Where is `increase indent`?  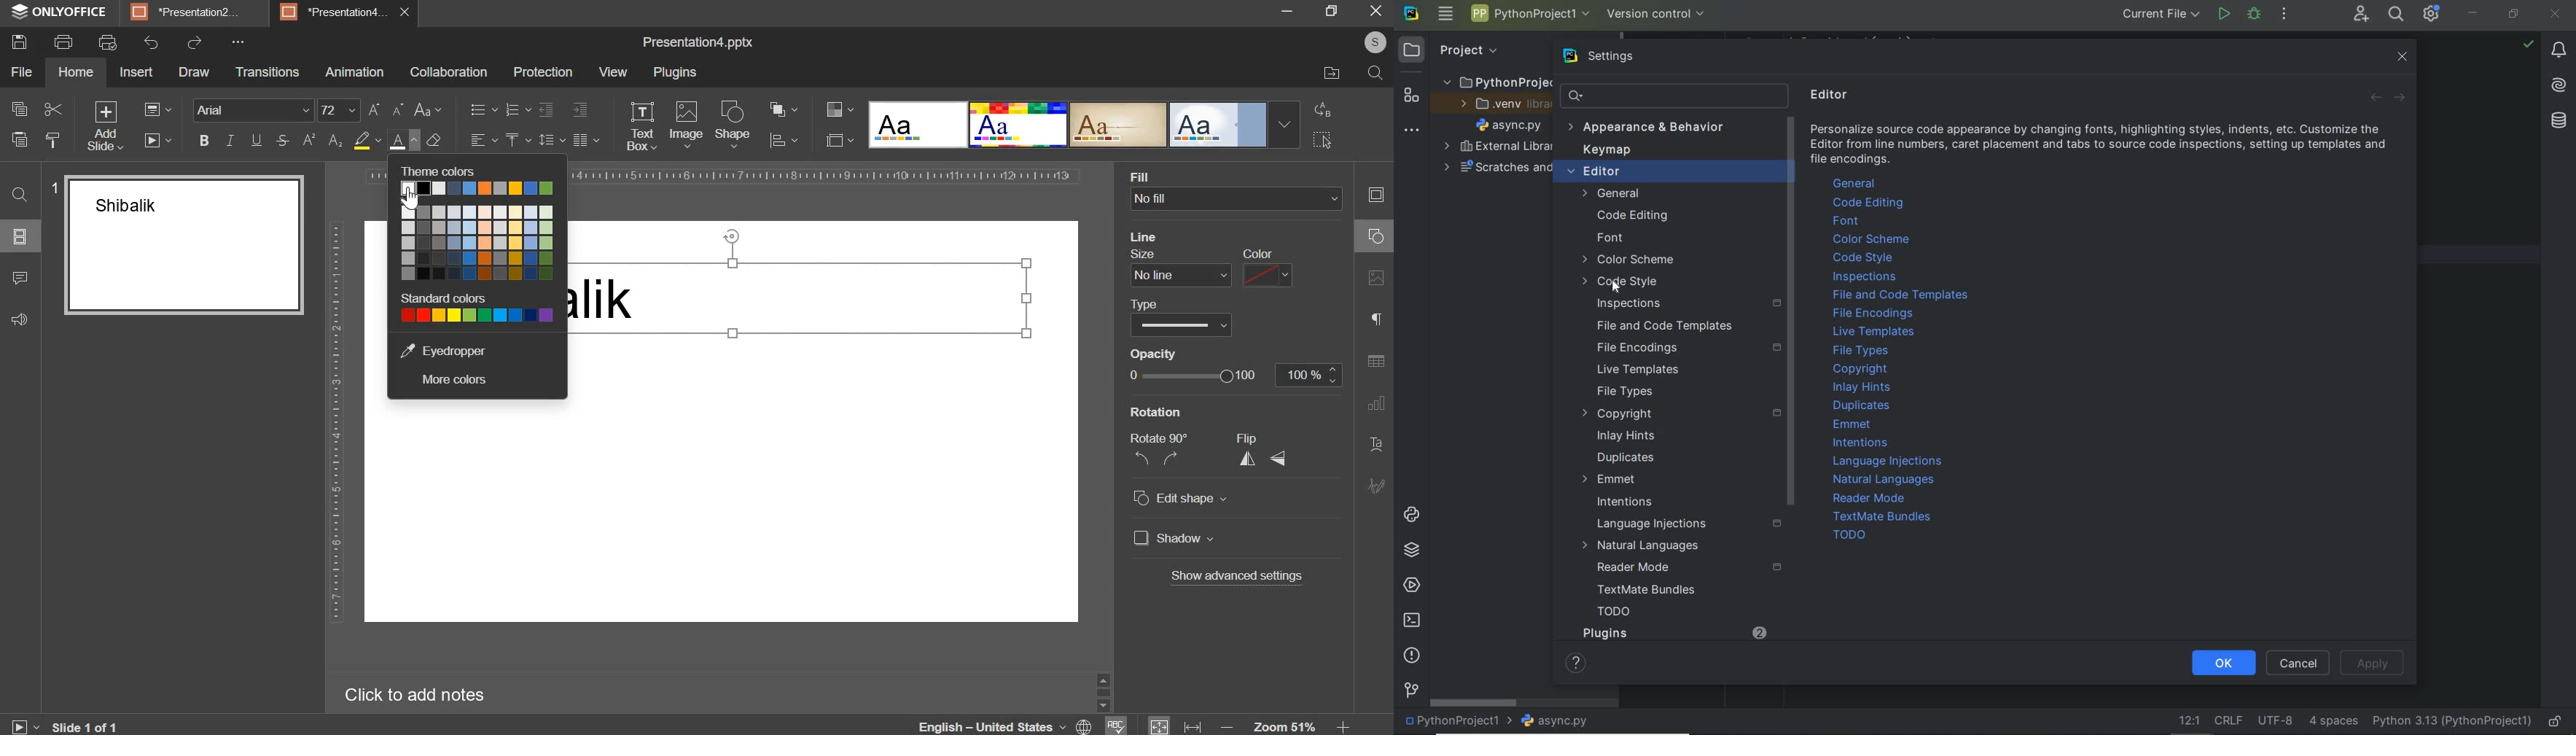 increase indent is located at coordinates (580, 109).